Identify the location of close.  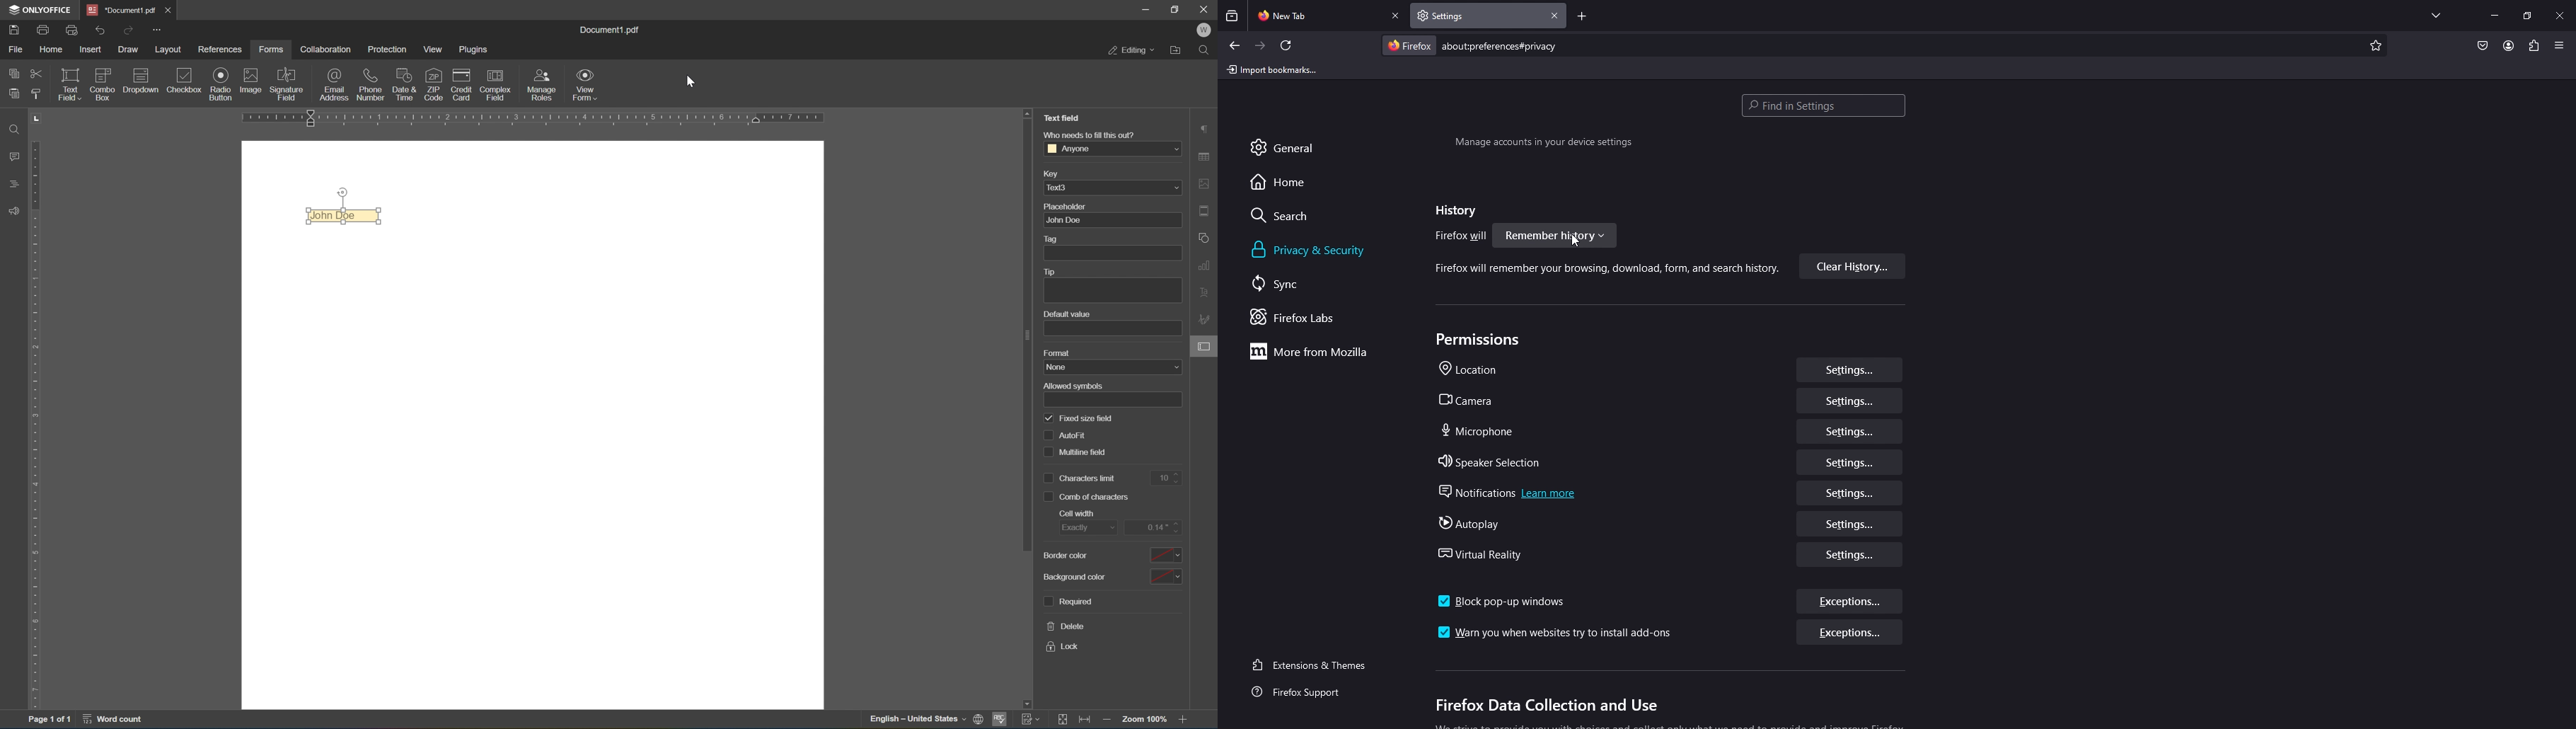
(1205, 9).